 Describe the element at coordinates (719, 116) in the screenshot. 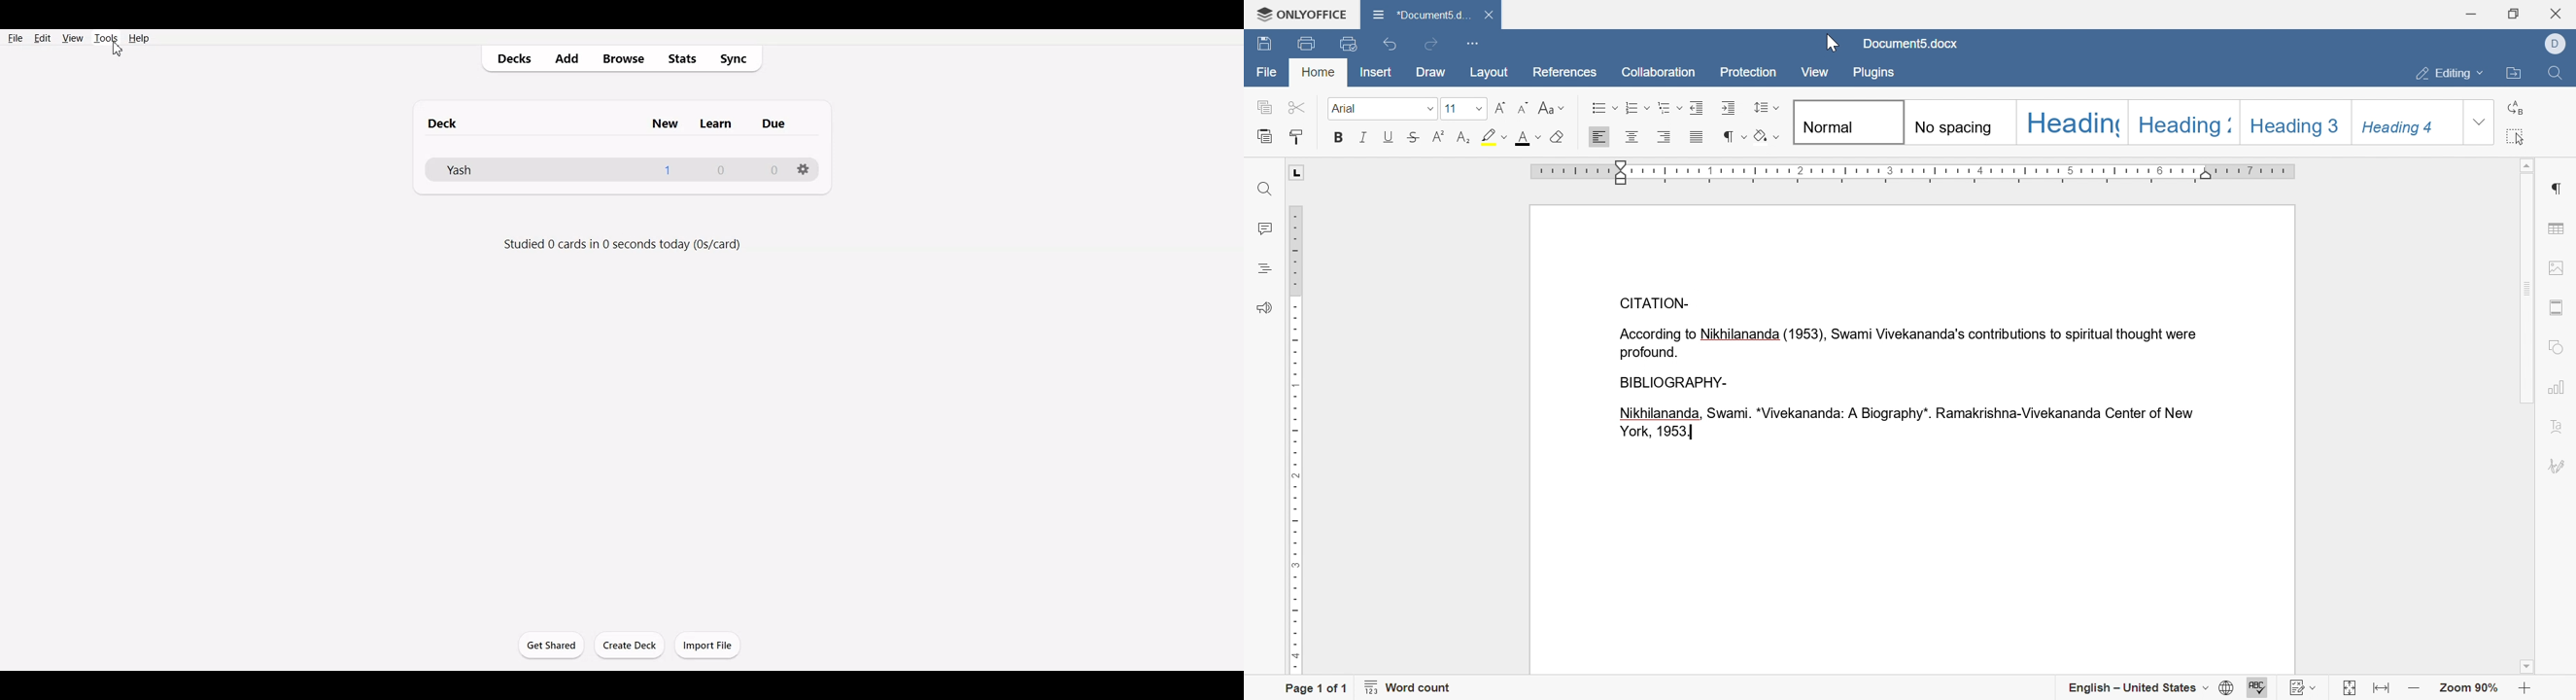

I see `` at that location.